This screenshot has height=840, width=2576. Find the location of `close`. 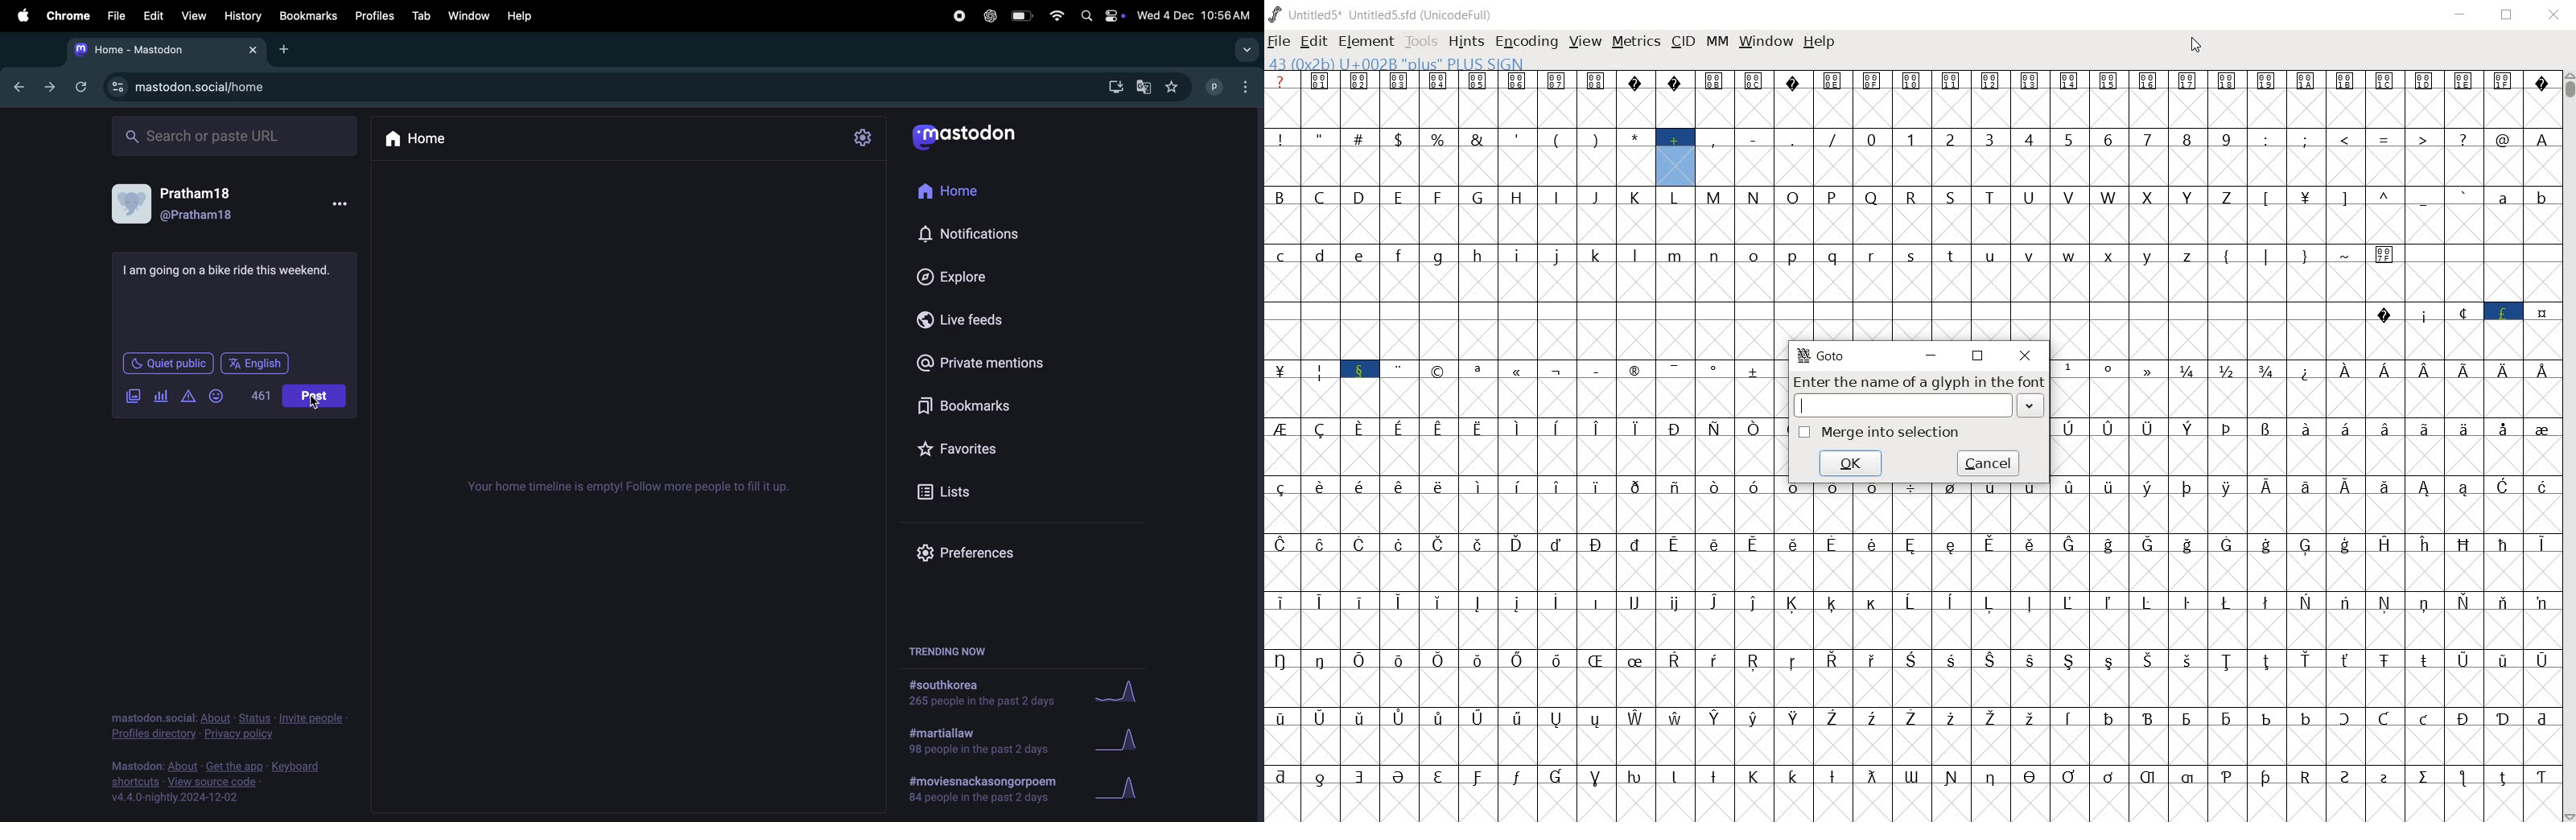

close is located at coordinates (2553, 16).